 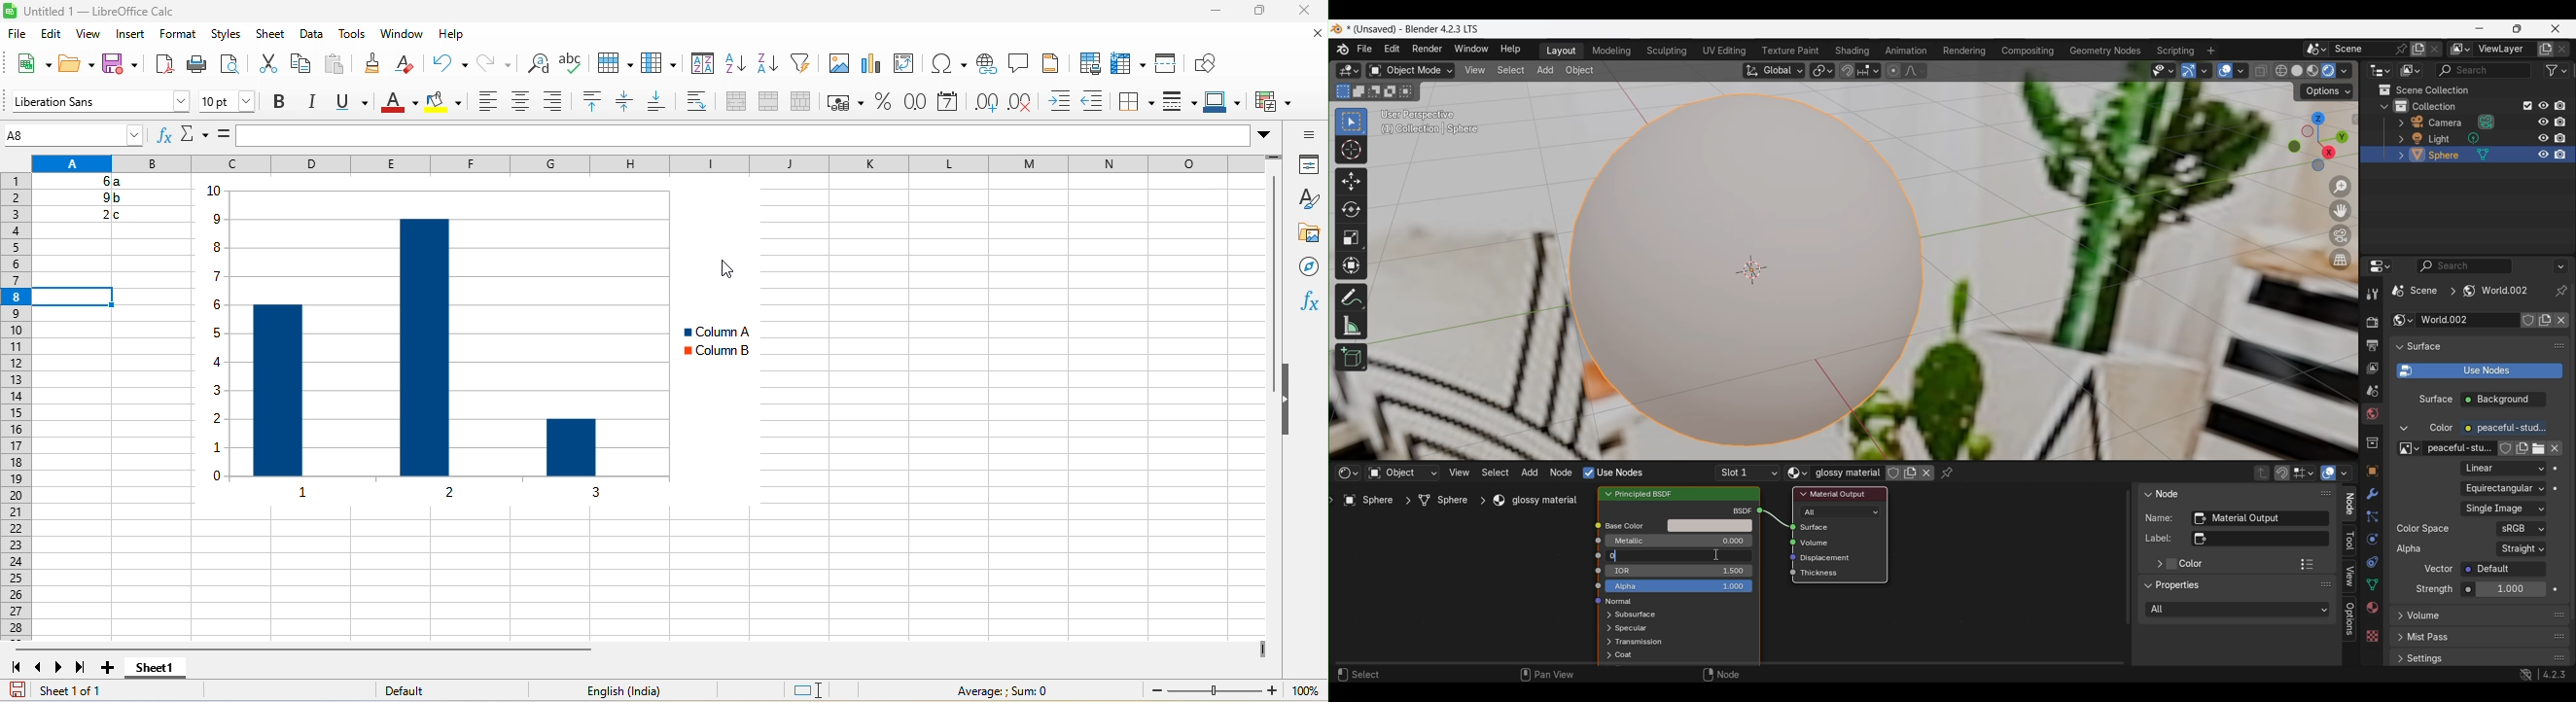 What do you see at coordinates (2350, 577) in the screenshot?
I see `View panel` at bounding box center [2350, 577].